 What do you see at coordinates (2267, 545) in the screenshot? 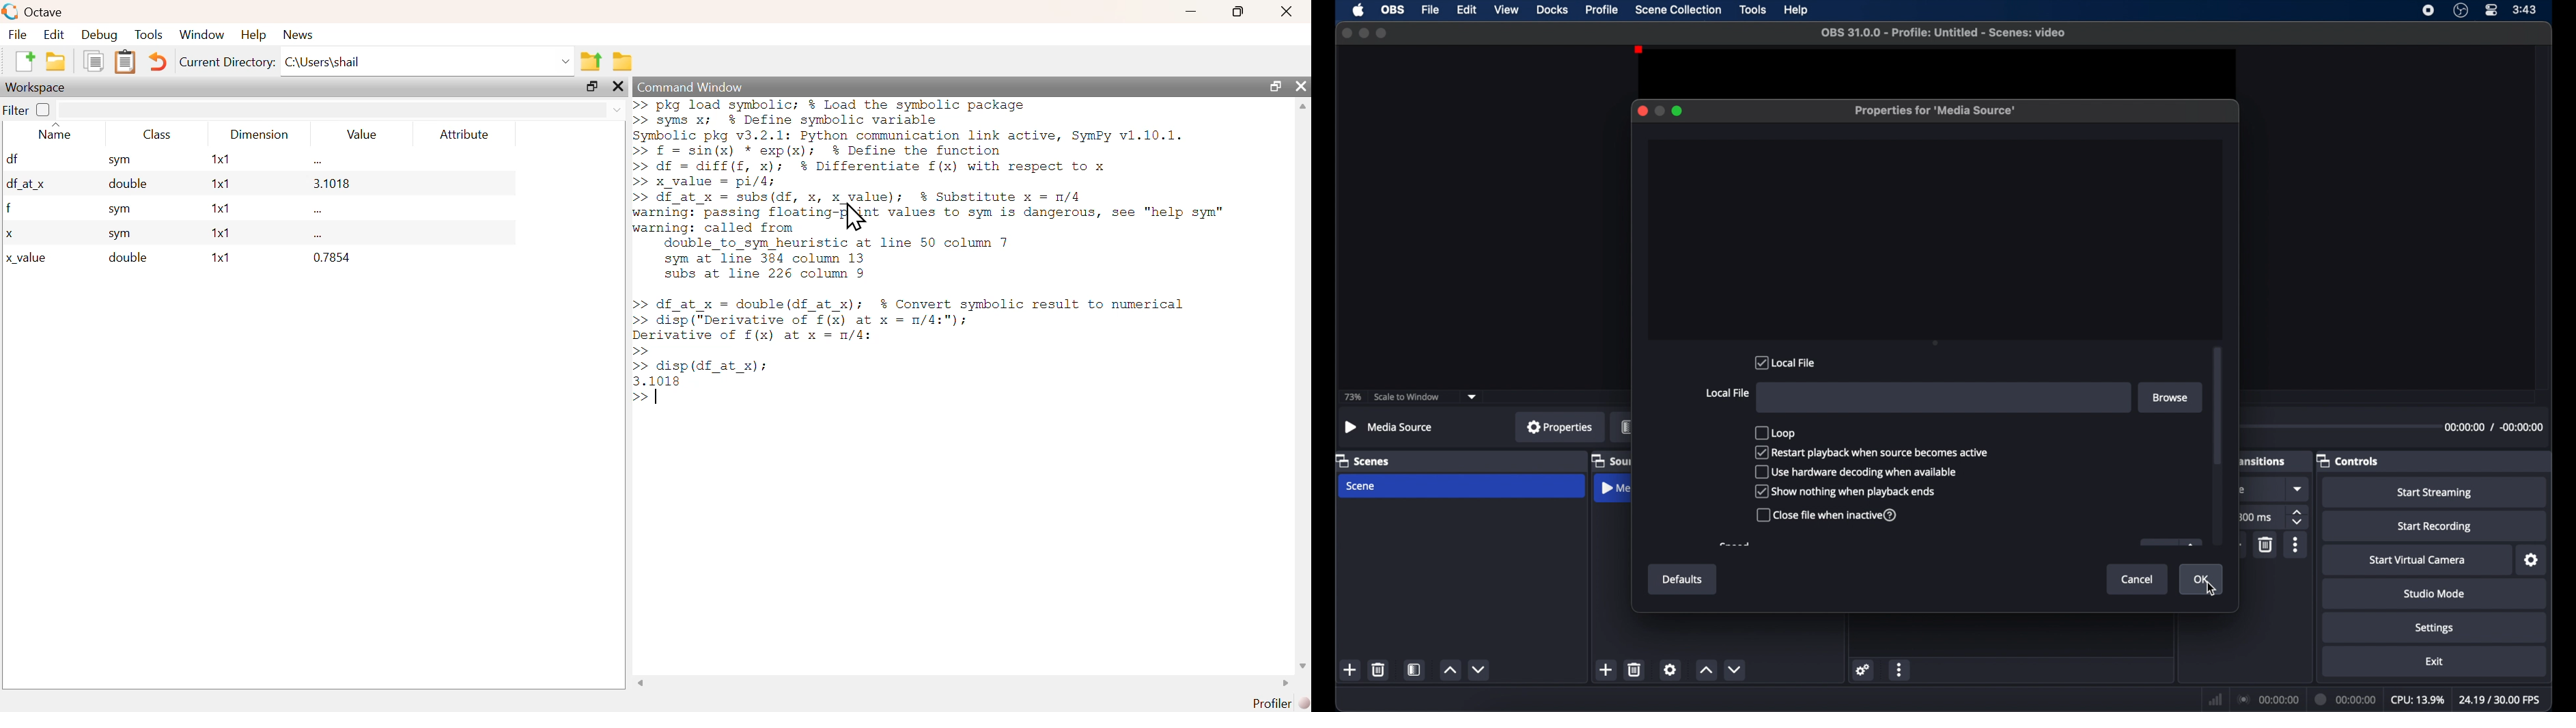
I see `delete` at bounding box center [2267, 545].